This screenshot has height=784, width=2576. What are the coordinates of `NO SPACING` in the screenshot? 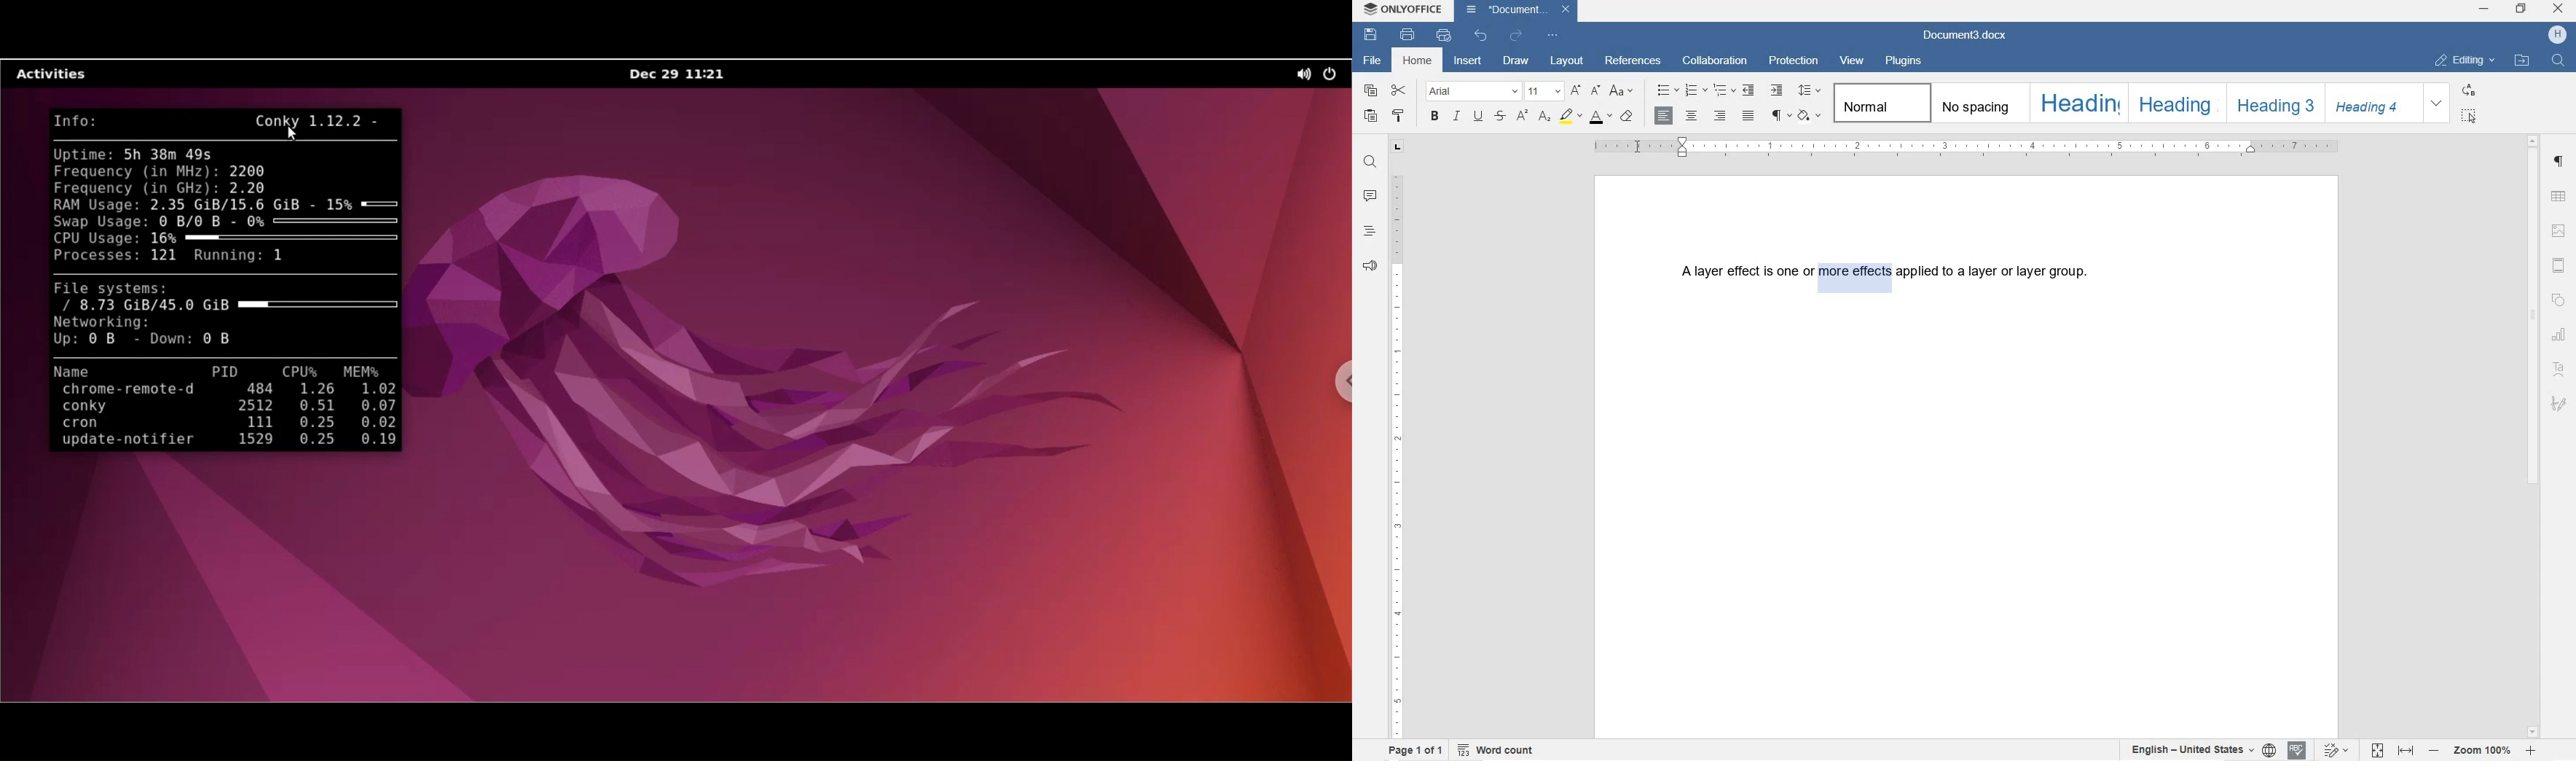 It's located at (1976, 103).